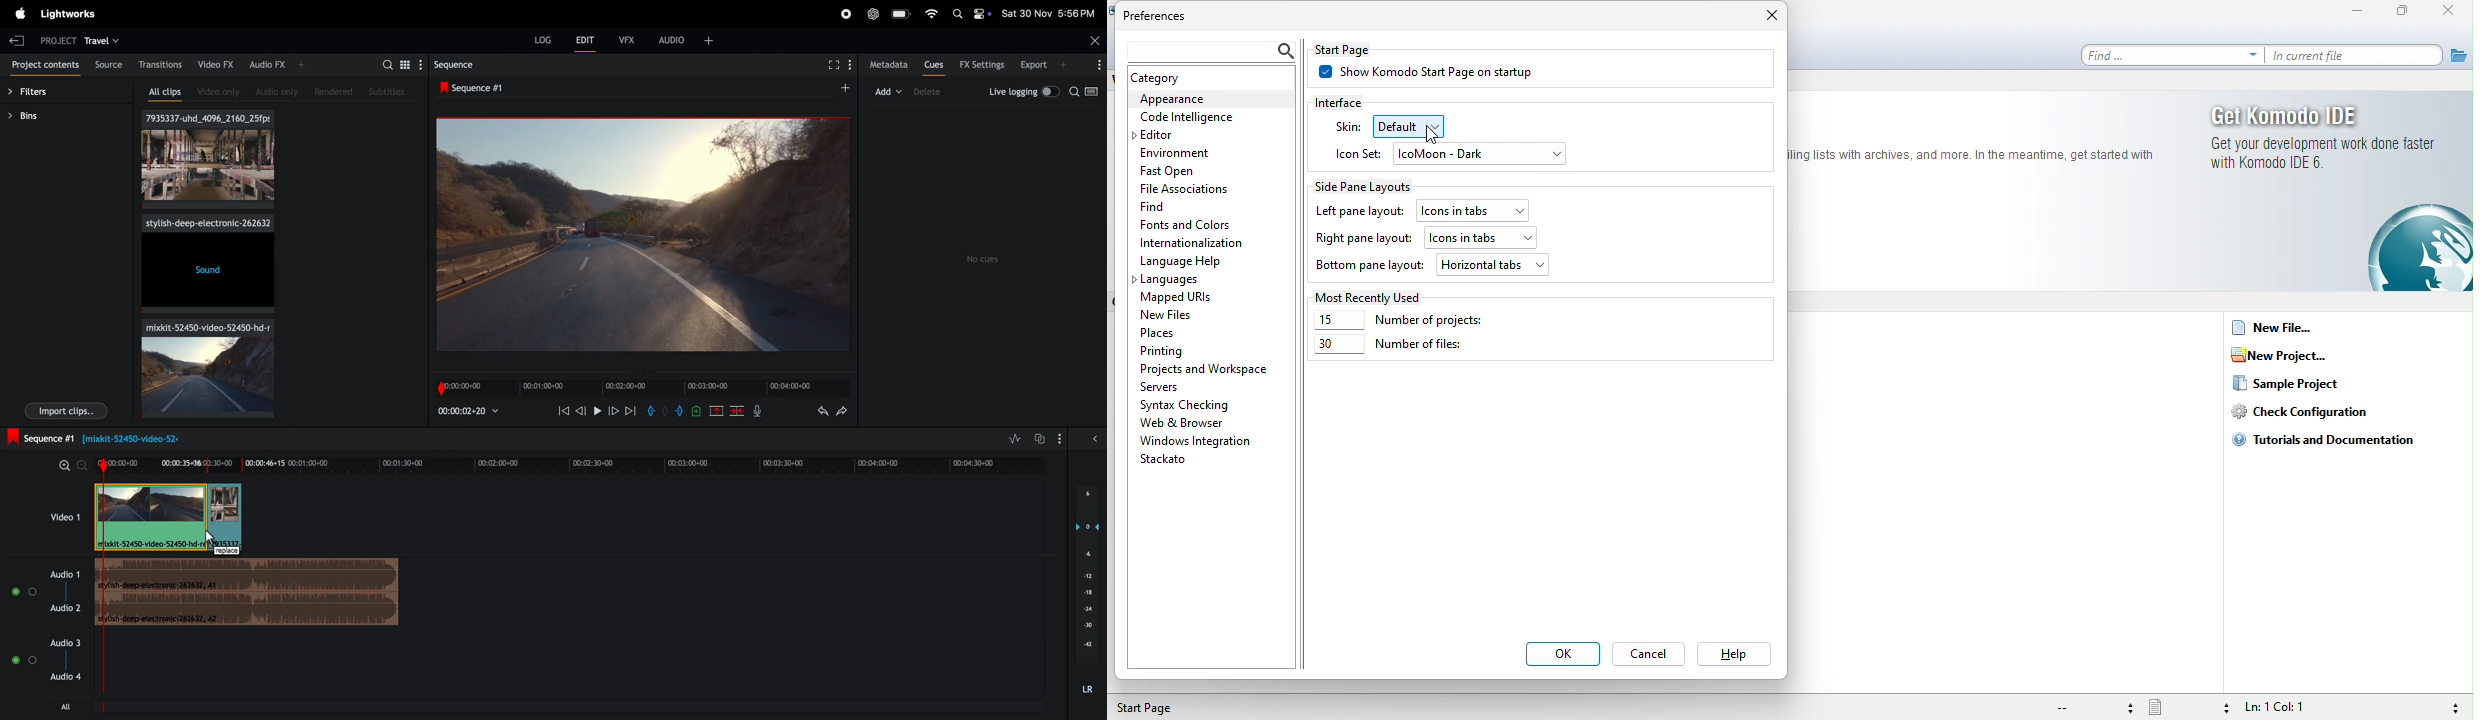 The height and width of the screenshot is (728, 2492). What do you see at coordinates (1080, 438) in the screenshot?
I see `options` at bounding box center [1080, 438].